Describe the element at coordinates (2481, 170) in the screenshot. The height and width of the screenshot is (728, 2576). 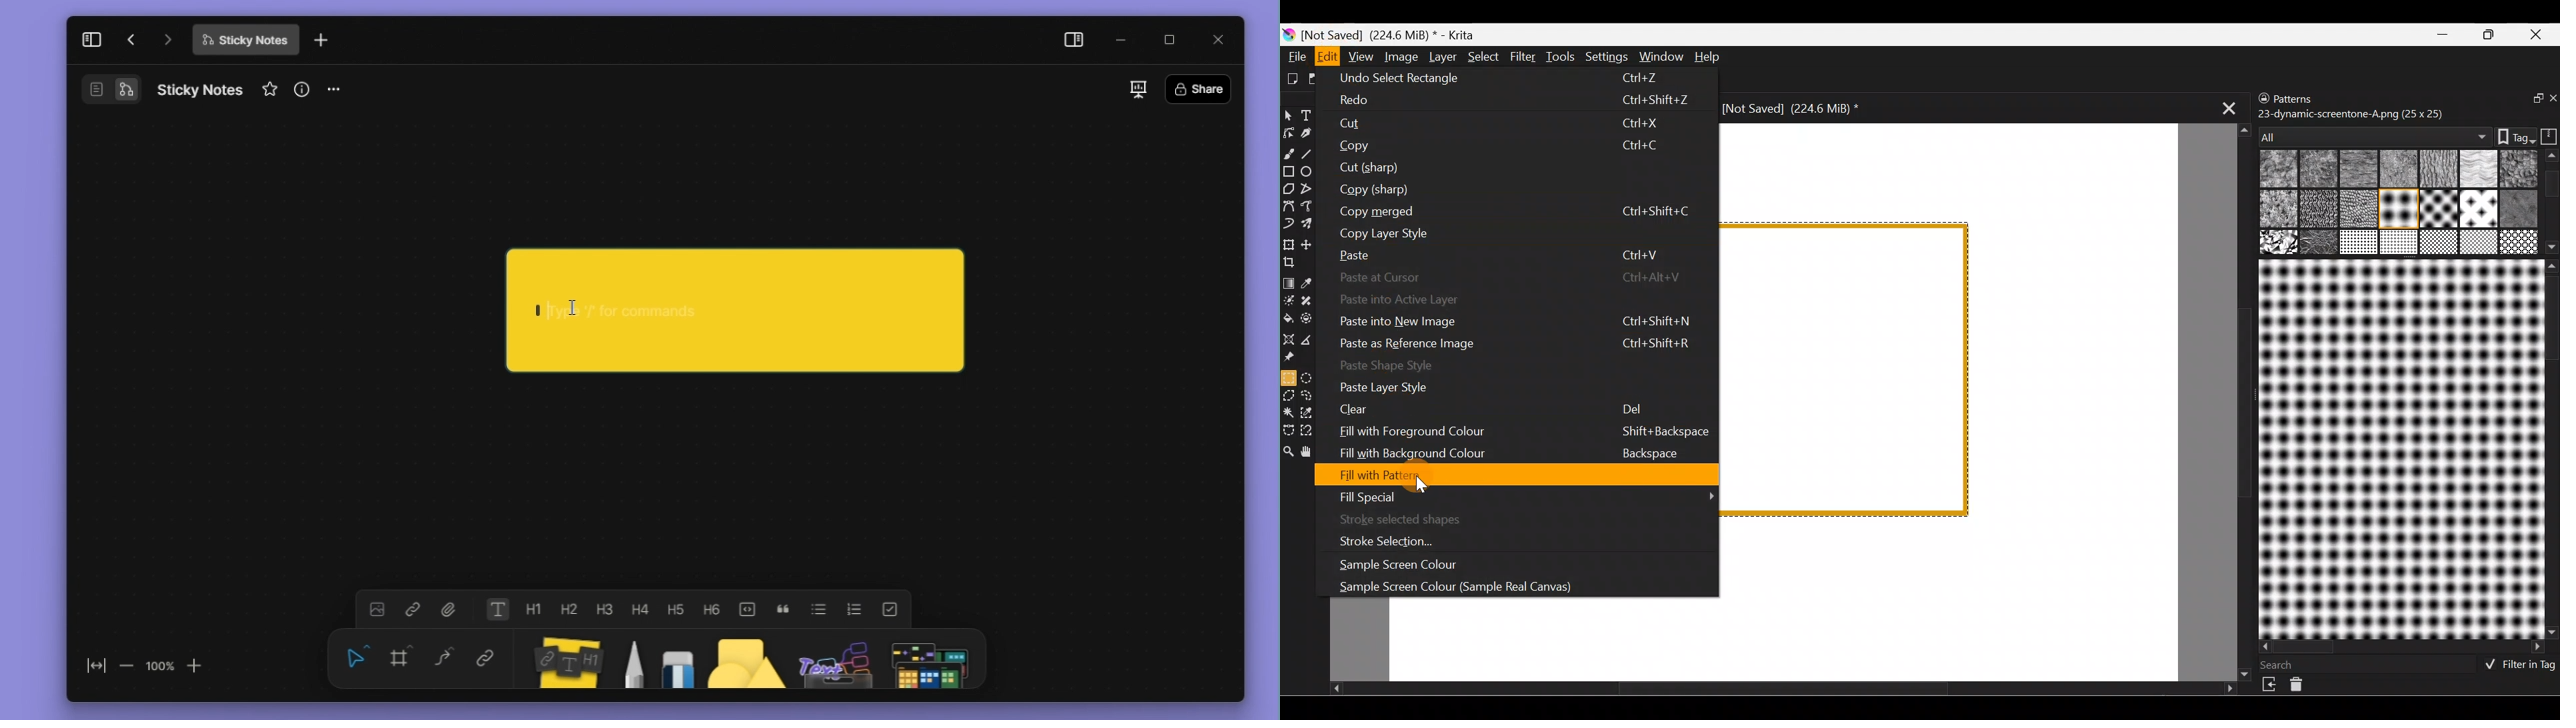
I see `05 Paper-torchon.png` at that location.